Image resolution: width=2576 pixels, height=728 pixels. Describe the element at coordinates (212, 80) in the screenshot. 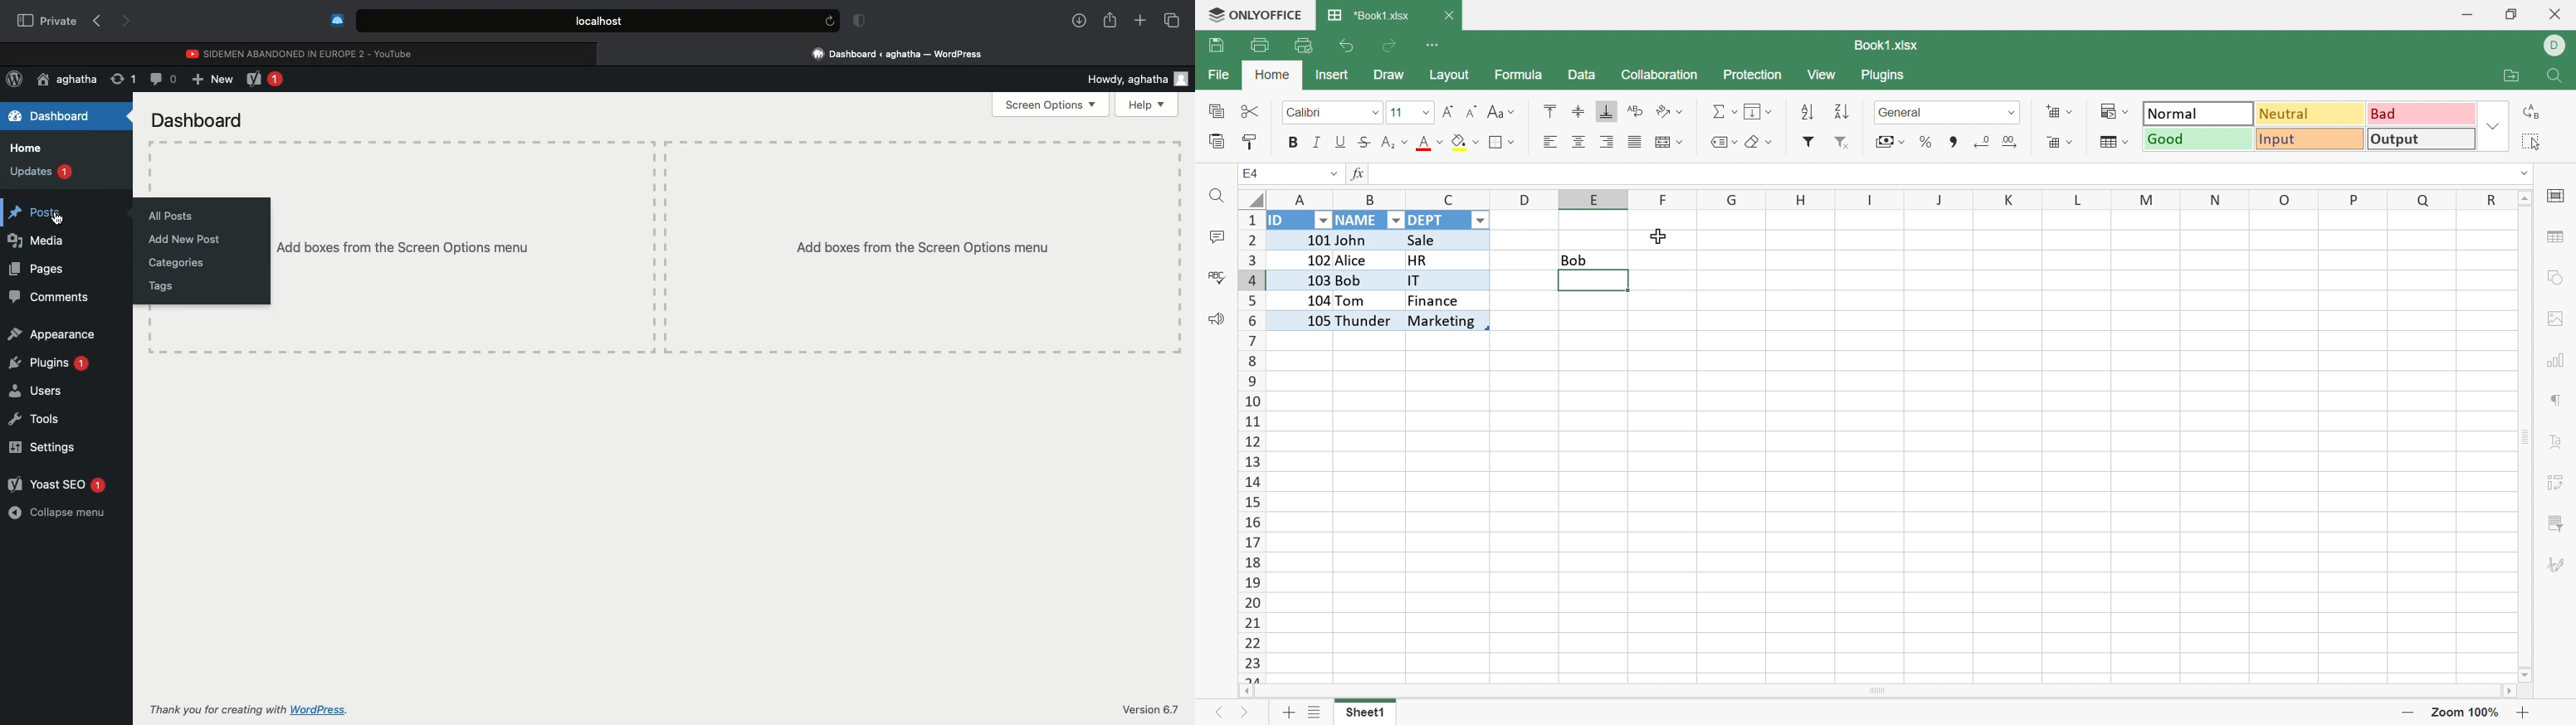

I see `New` at that location.